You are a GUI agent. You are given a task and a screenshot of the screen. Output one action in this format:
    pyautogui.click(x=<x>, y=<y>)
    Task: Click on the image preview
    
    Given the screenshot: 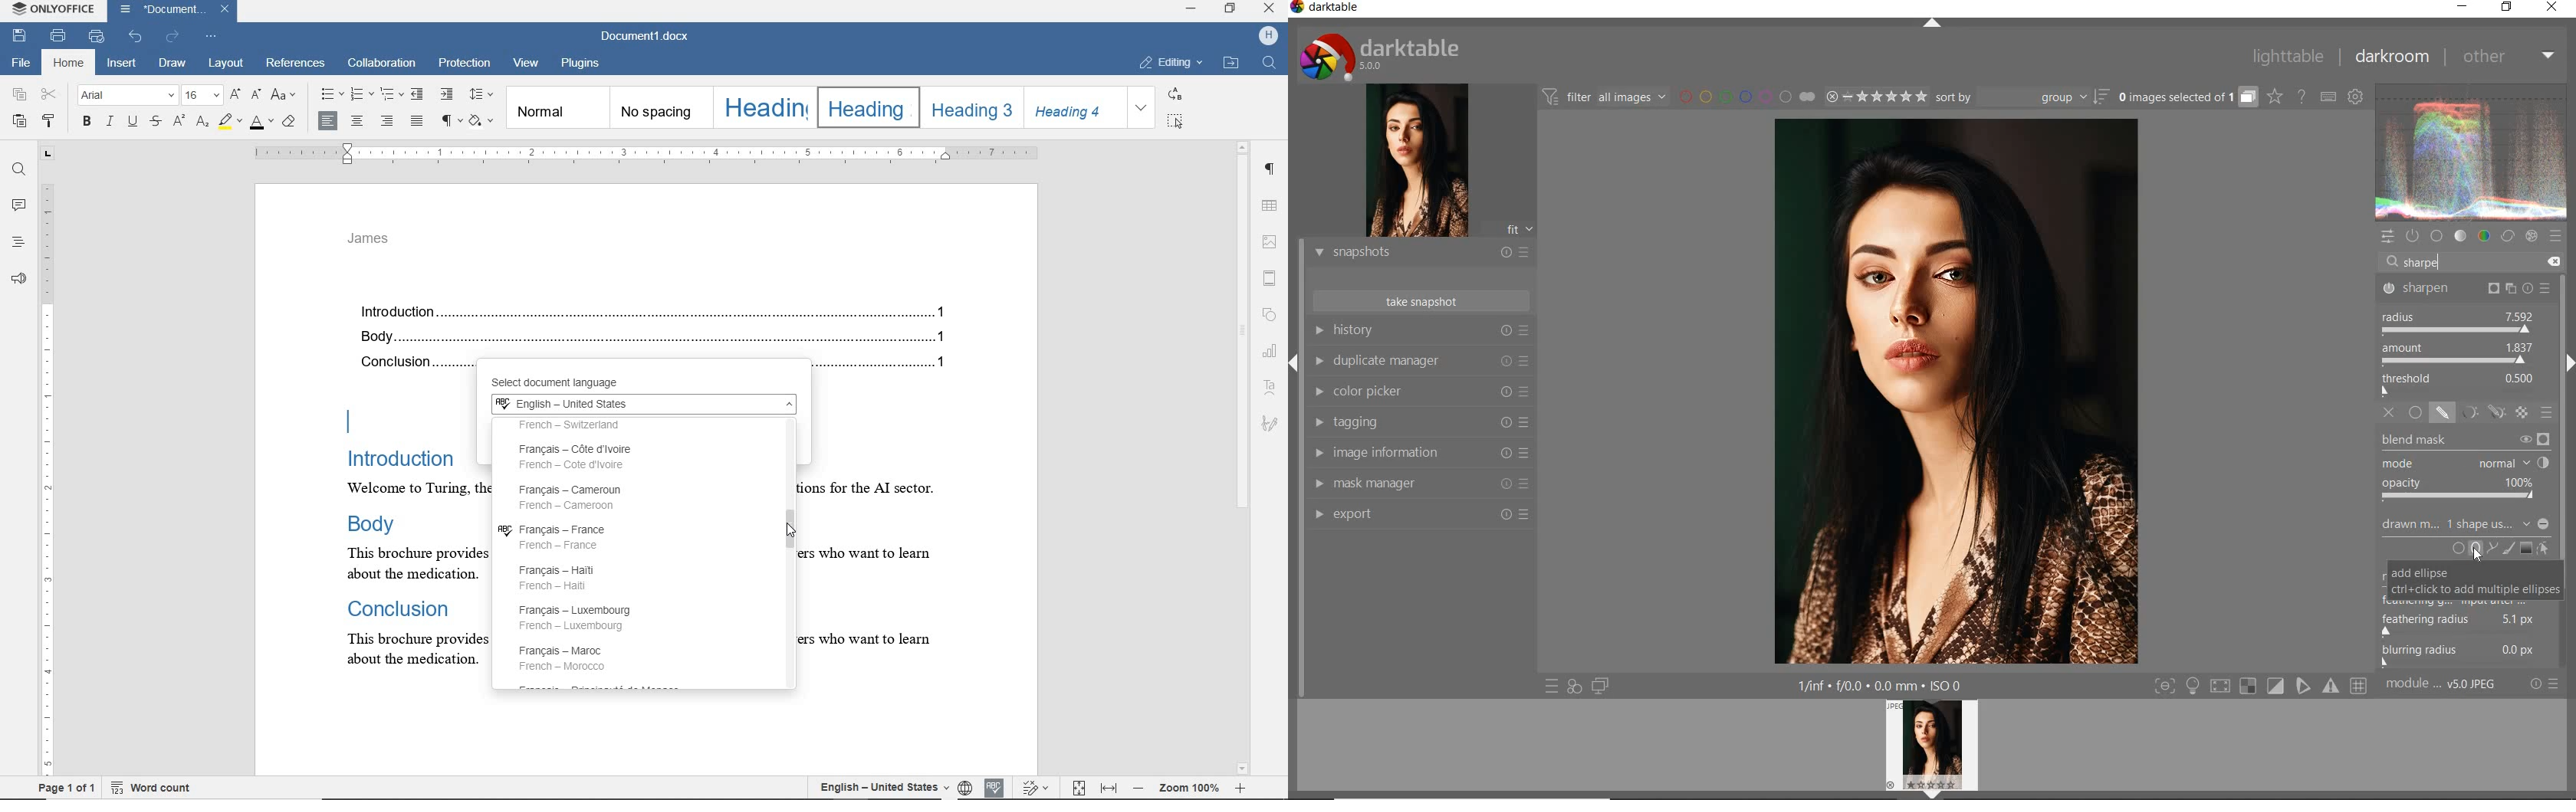 What is the action you would take?
    pyautogui.click(x=1411, y=160)
    